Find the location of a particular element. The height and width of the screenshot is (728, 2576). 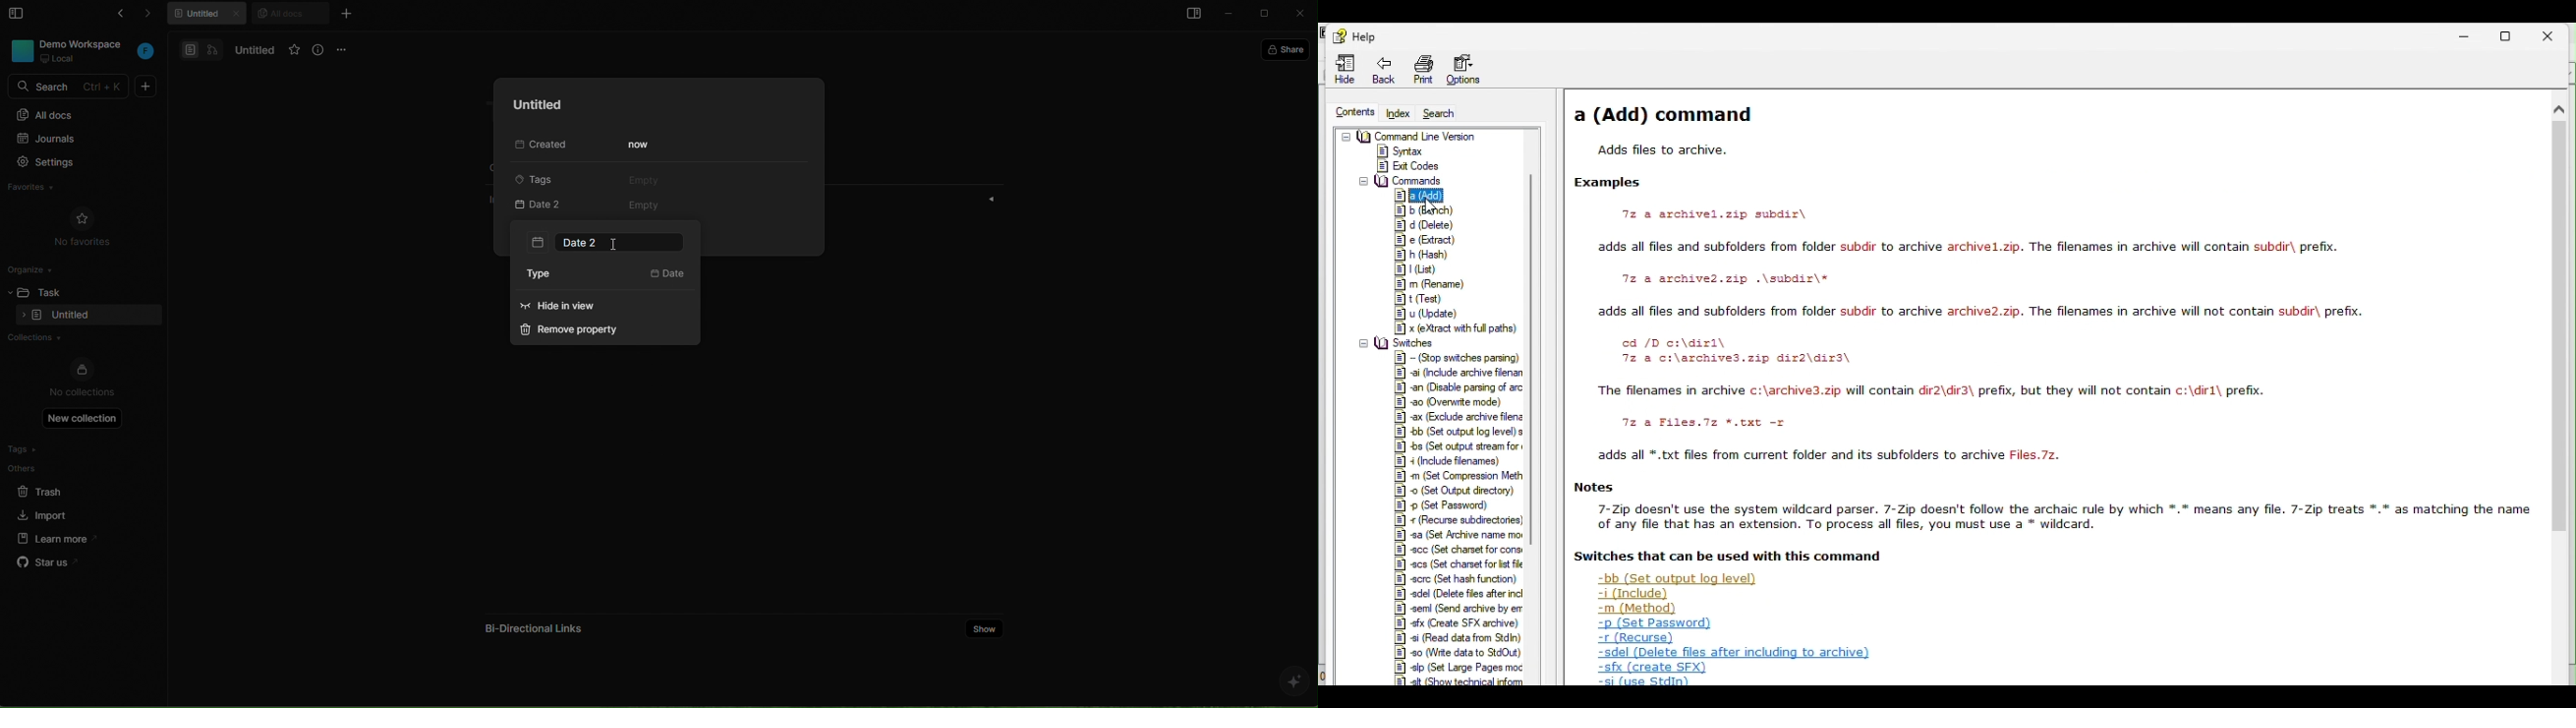

-bs is located at coordinates (1459, 445).